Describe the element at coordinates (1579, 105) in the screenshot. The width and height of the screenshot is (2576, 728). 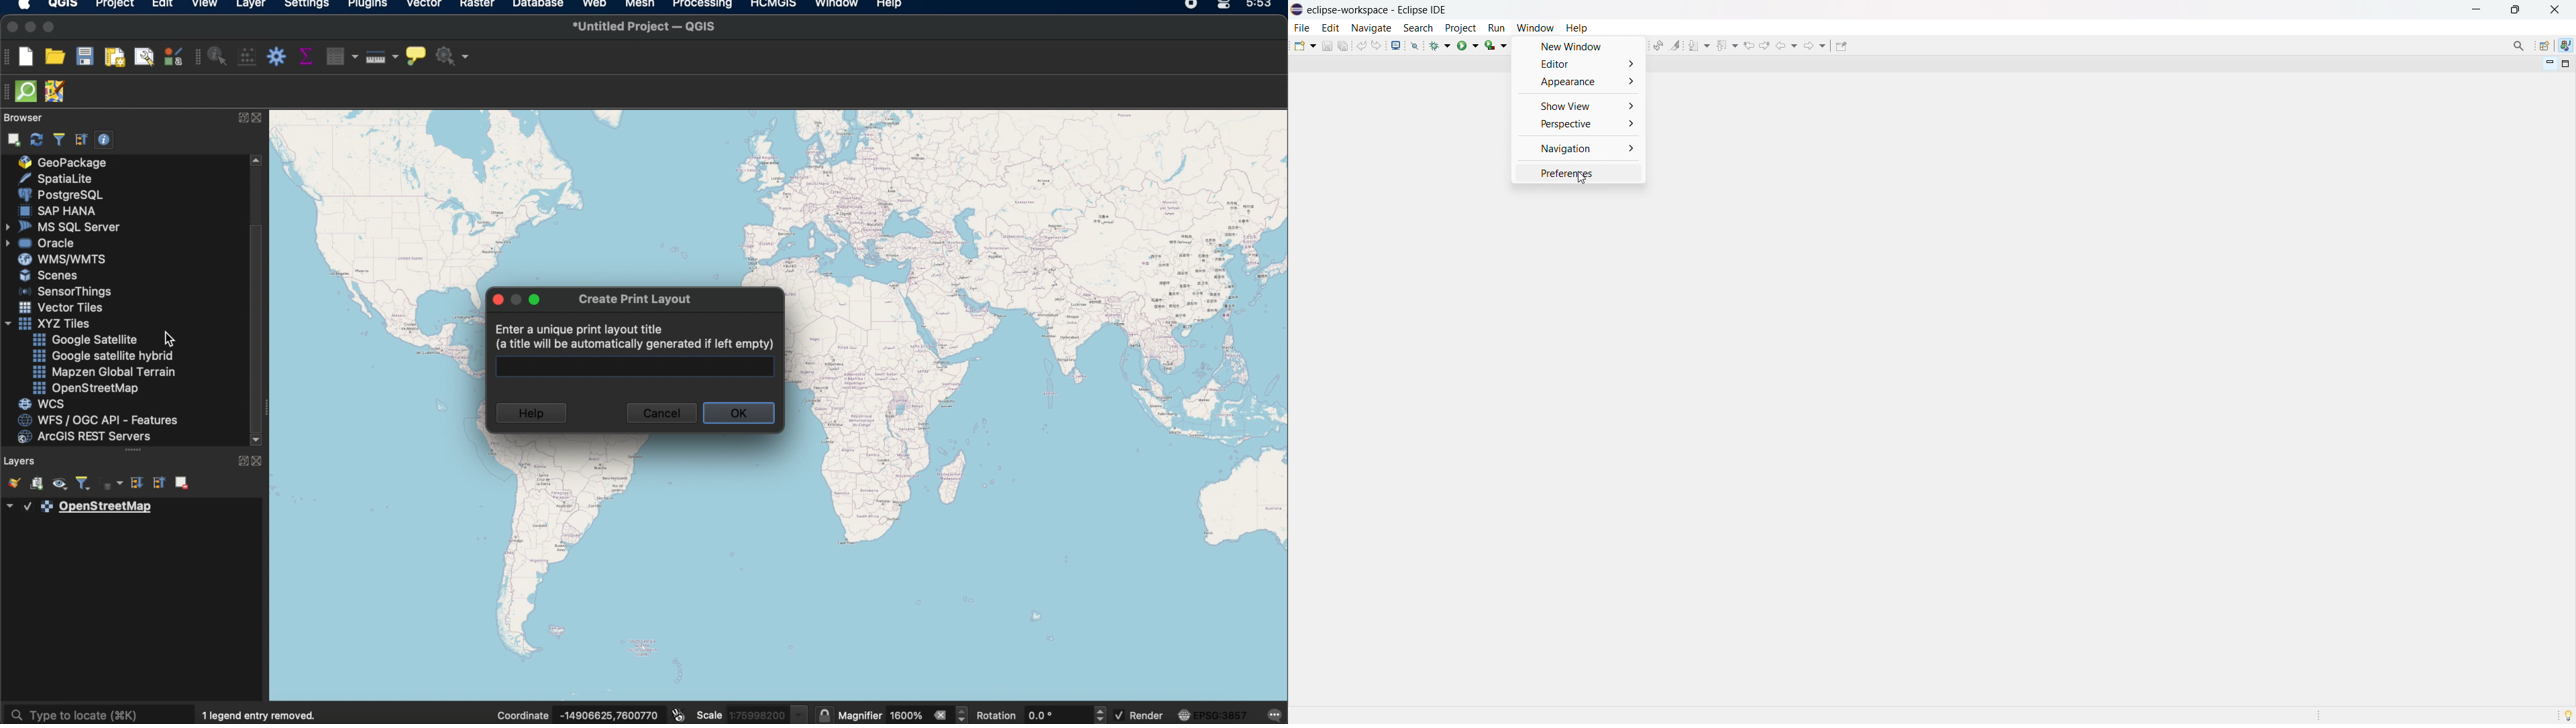
I see `show view` at that location.